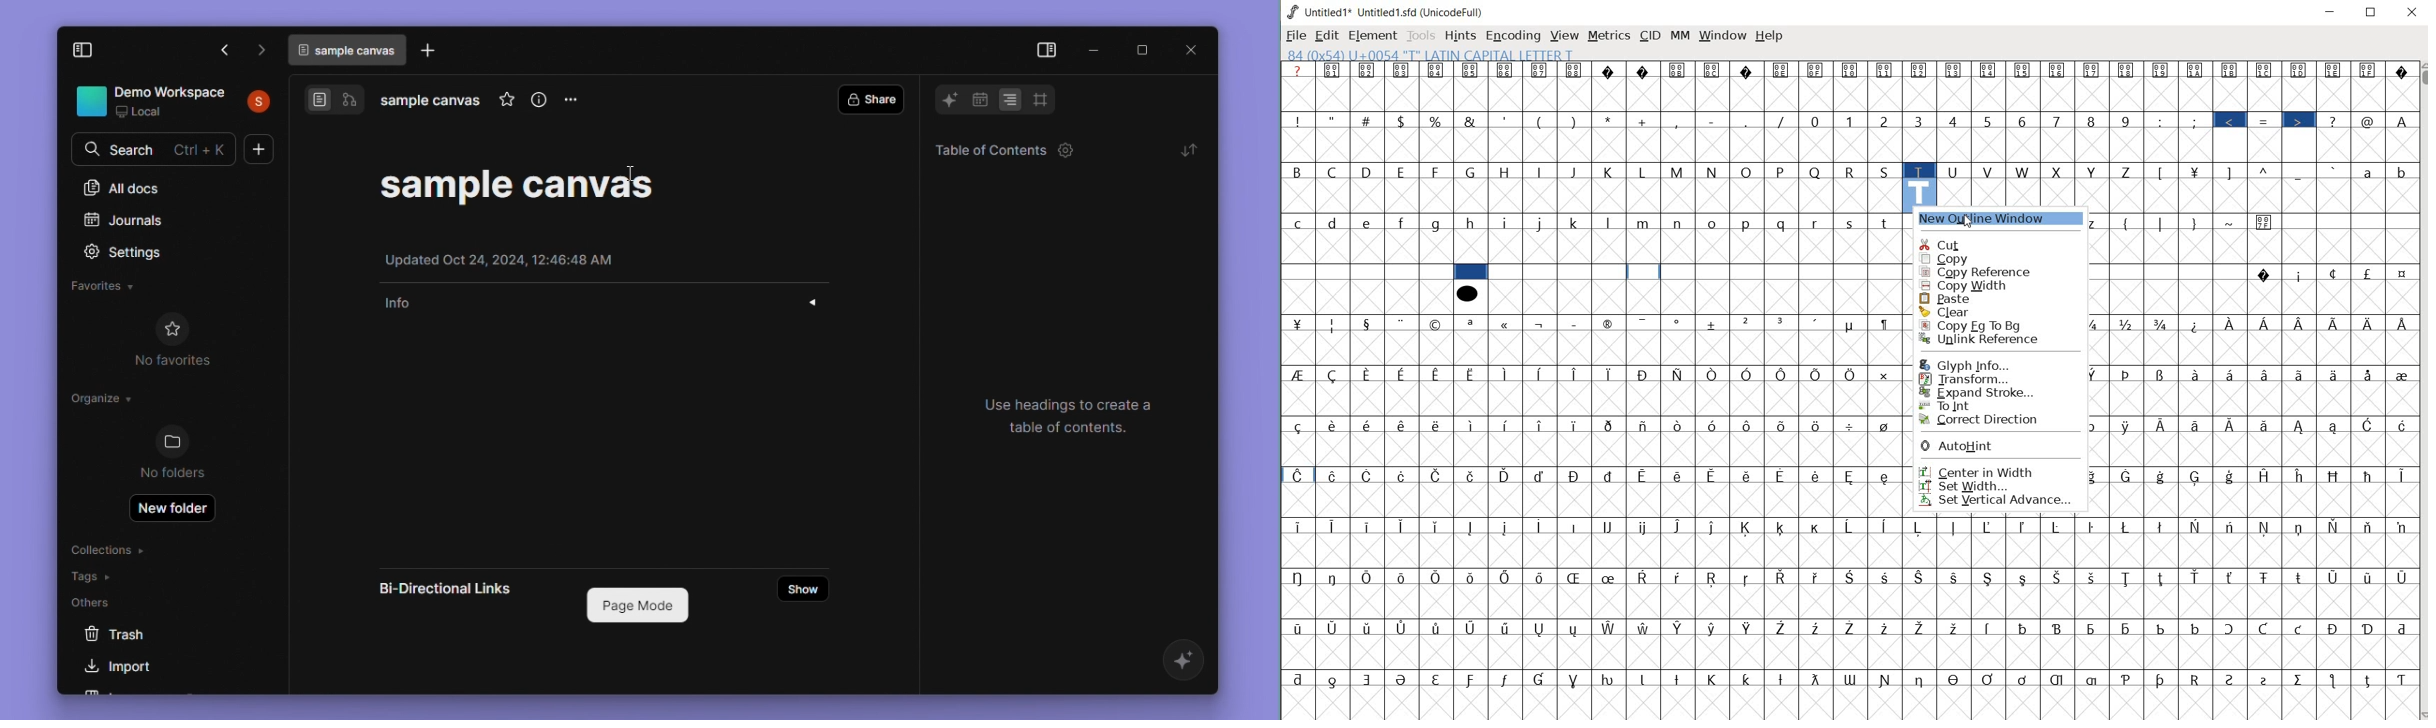 The width and height of the screenshot is (2436, 728). Describe the element at coordinates (1506, 324) in the screenshot. I see `Symbol` at that location.